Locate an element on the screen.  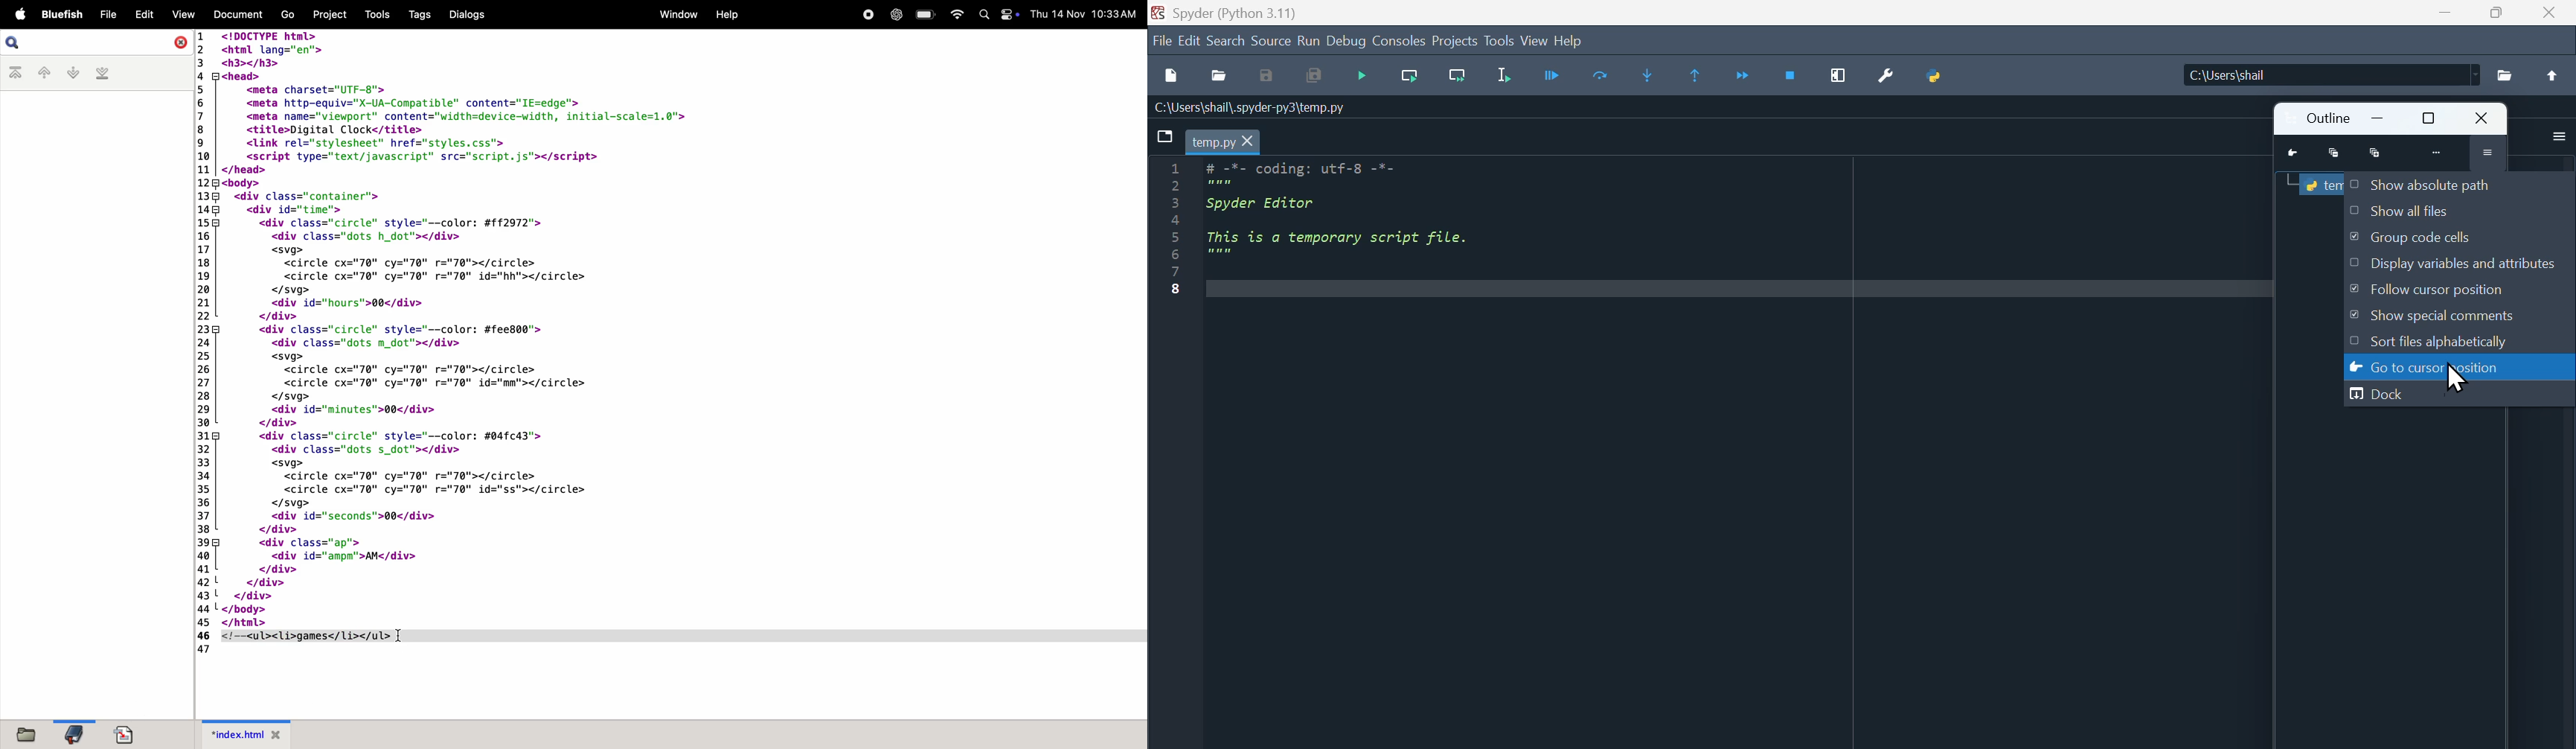
help is located at coordinates (1571, 41).